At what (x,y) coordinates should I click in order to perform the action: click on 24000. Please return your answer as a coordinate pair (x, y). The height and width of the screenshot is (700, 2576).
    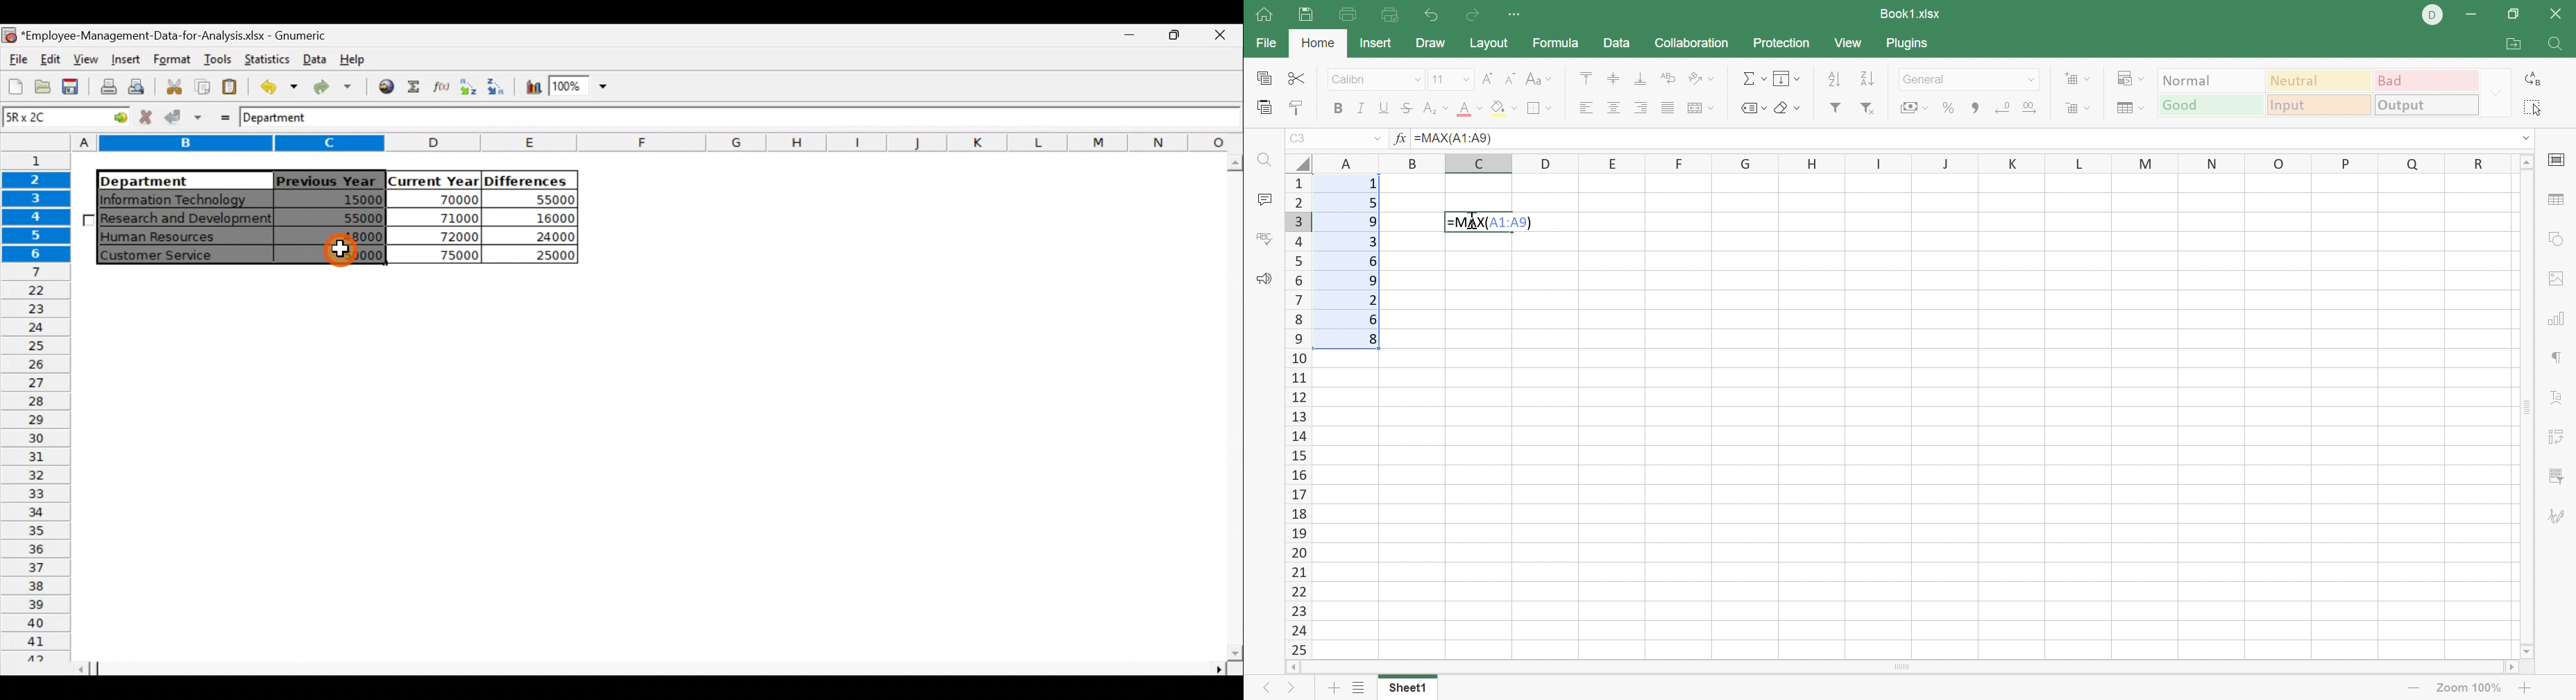
    Looking at the image, I should click on (540, 237).